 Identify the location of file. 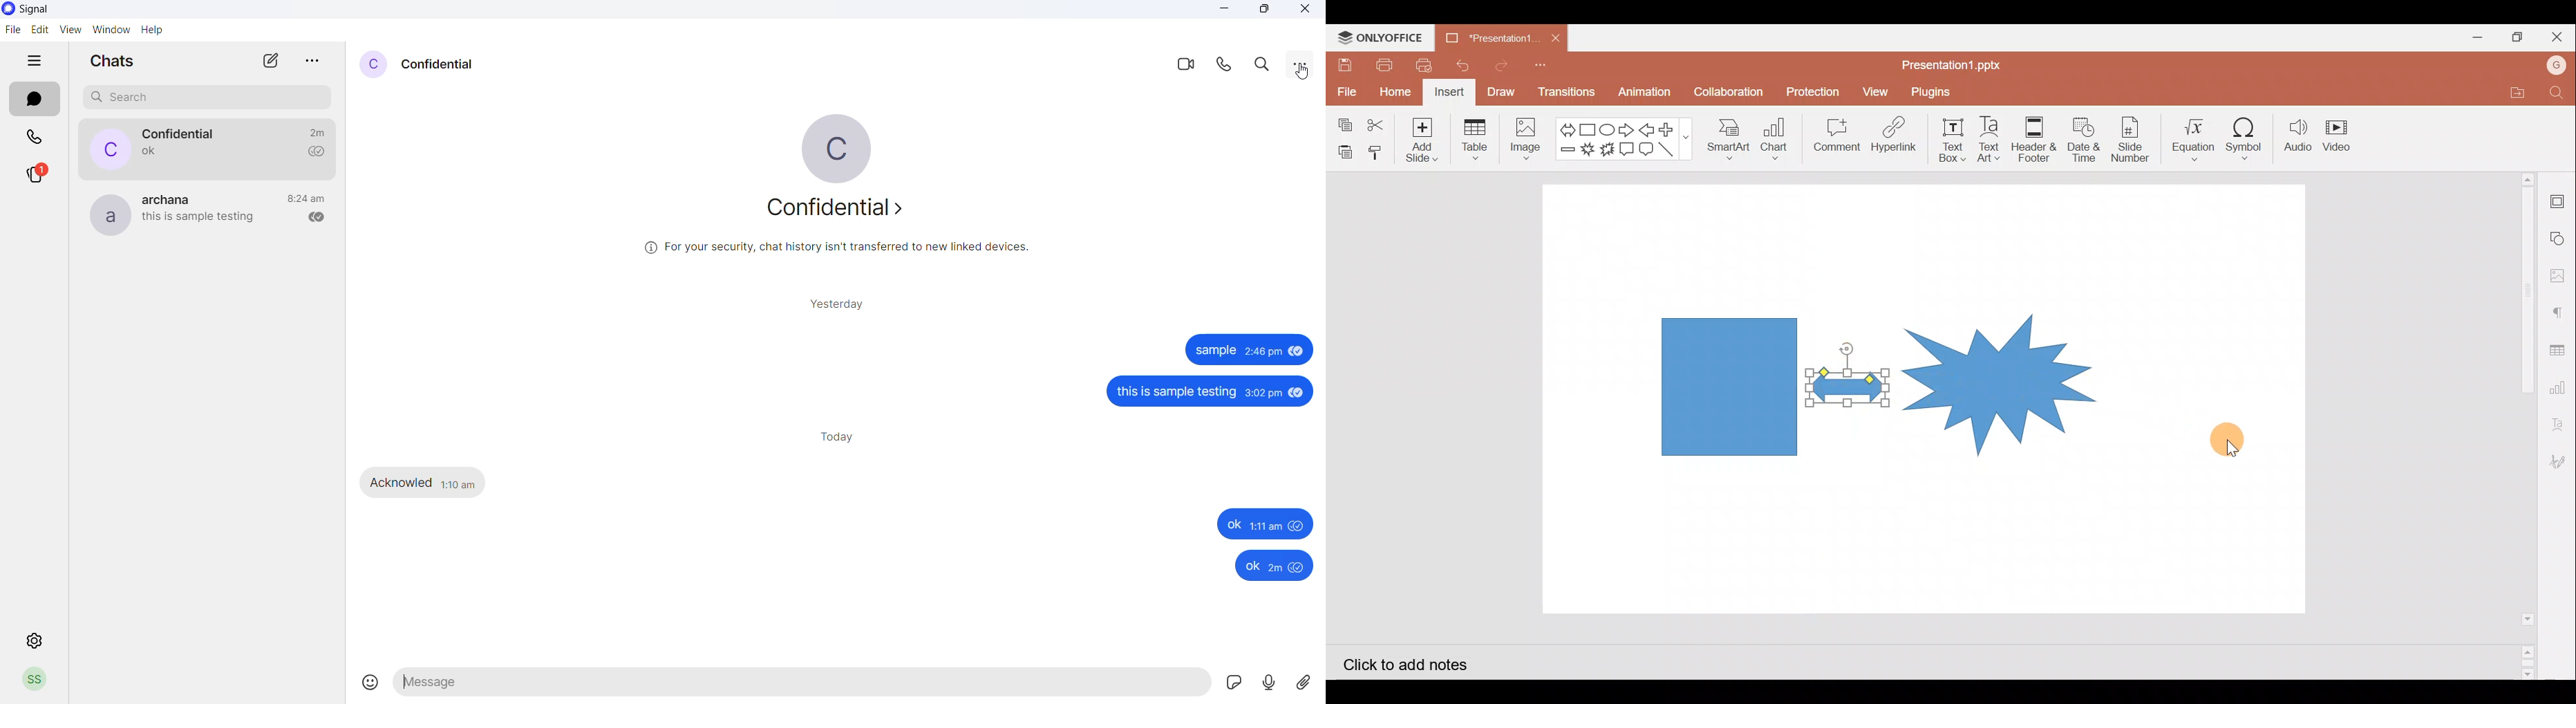
(12, 33).